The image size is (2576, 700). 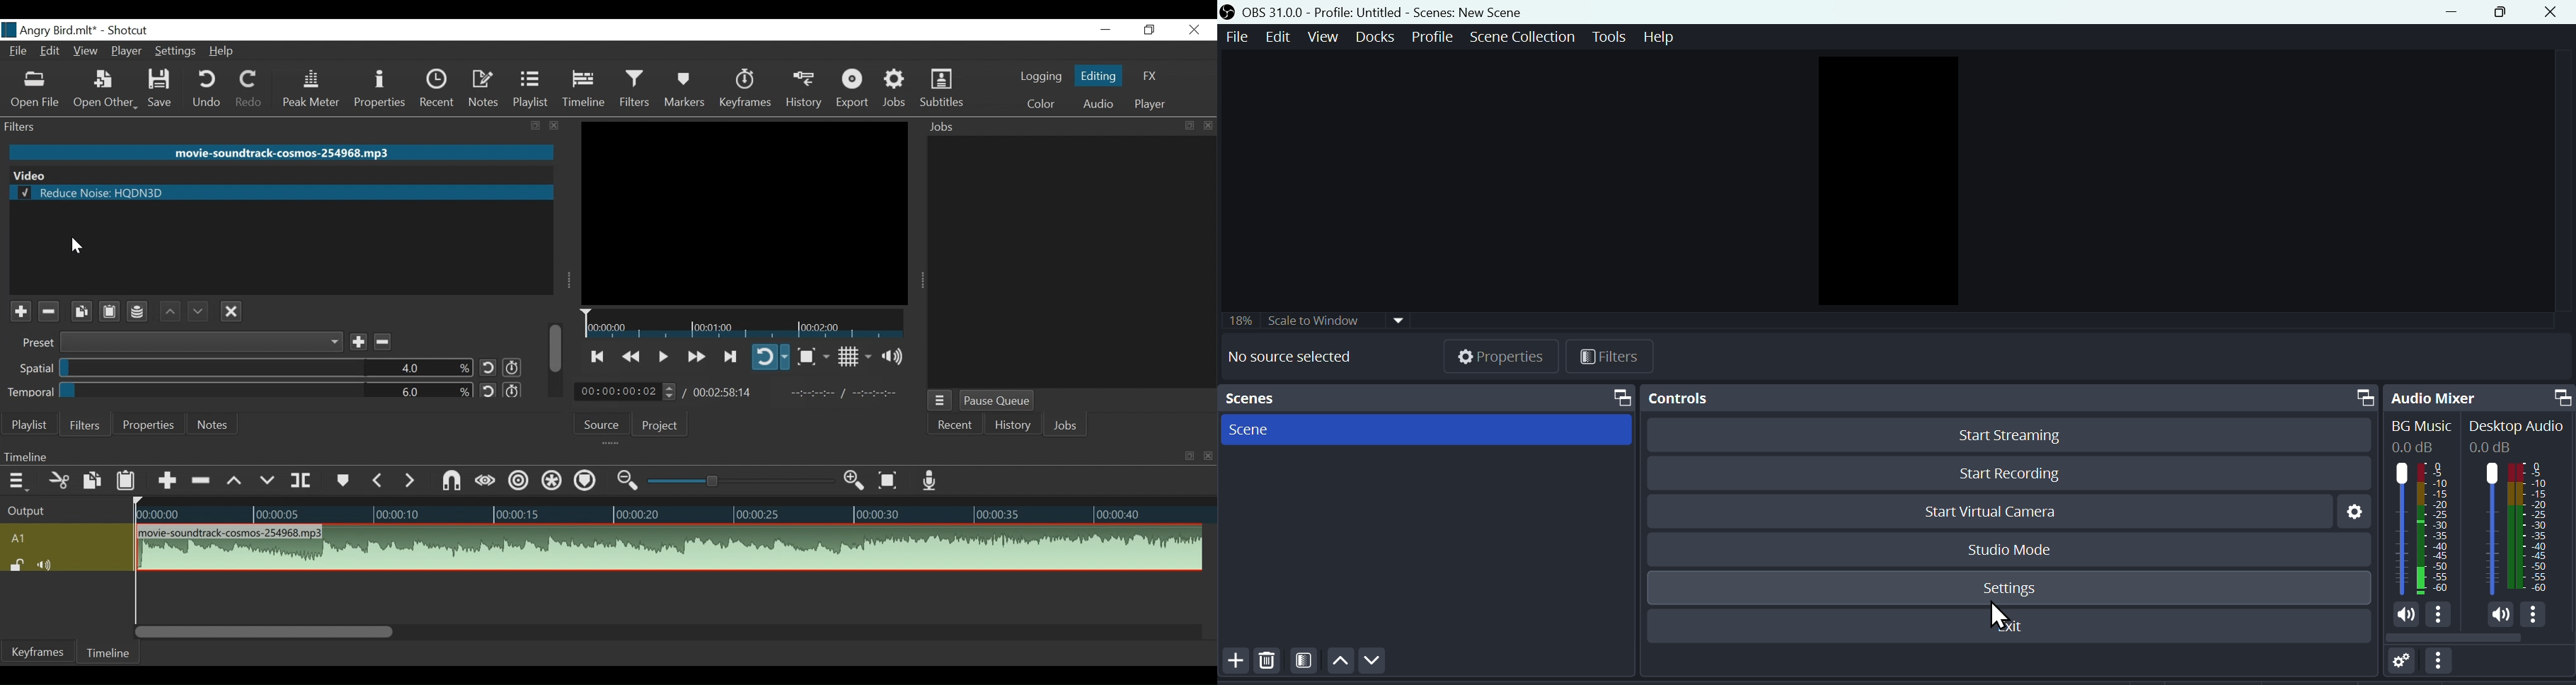 I want to click on Undo, so click(x=207, y=89).